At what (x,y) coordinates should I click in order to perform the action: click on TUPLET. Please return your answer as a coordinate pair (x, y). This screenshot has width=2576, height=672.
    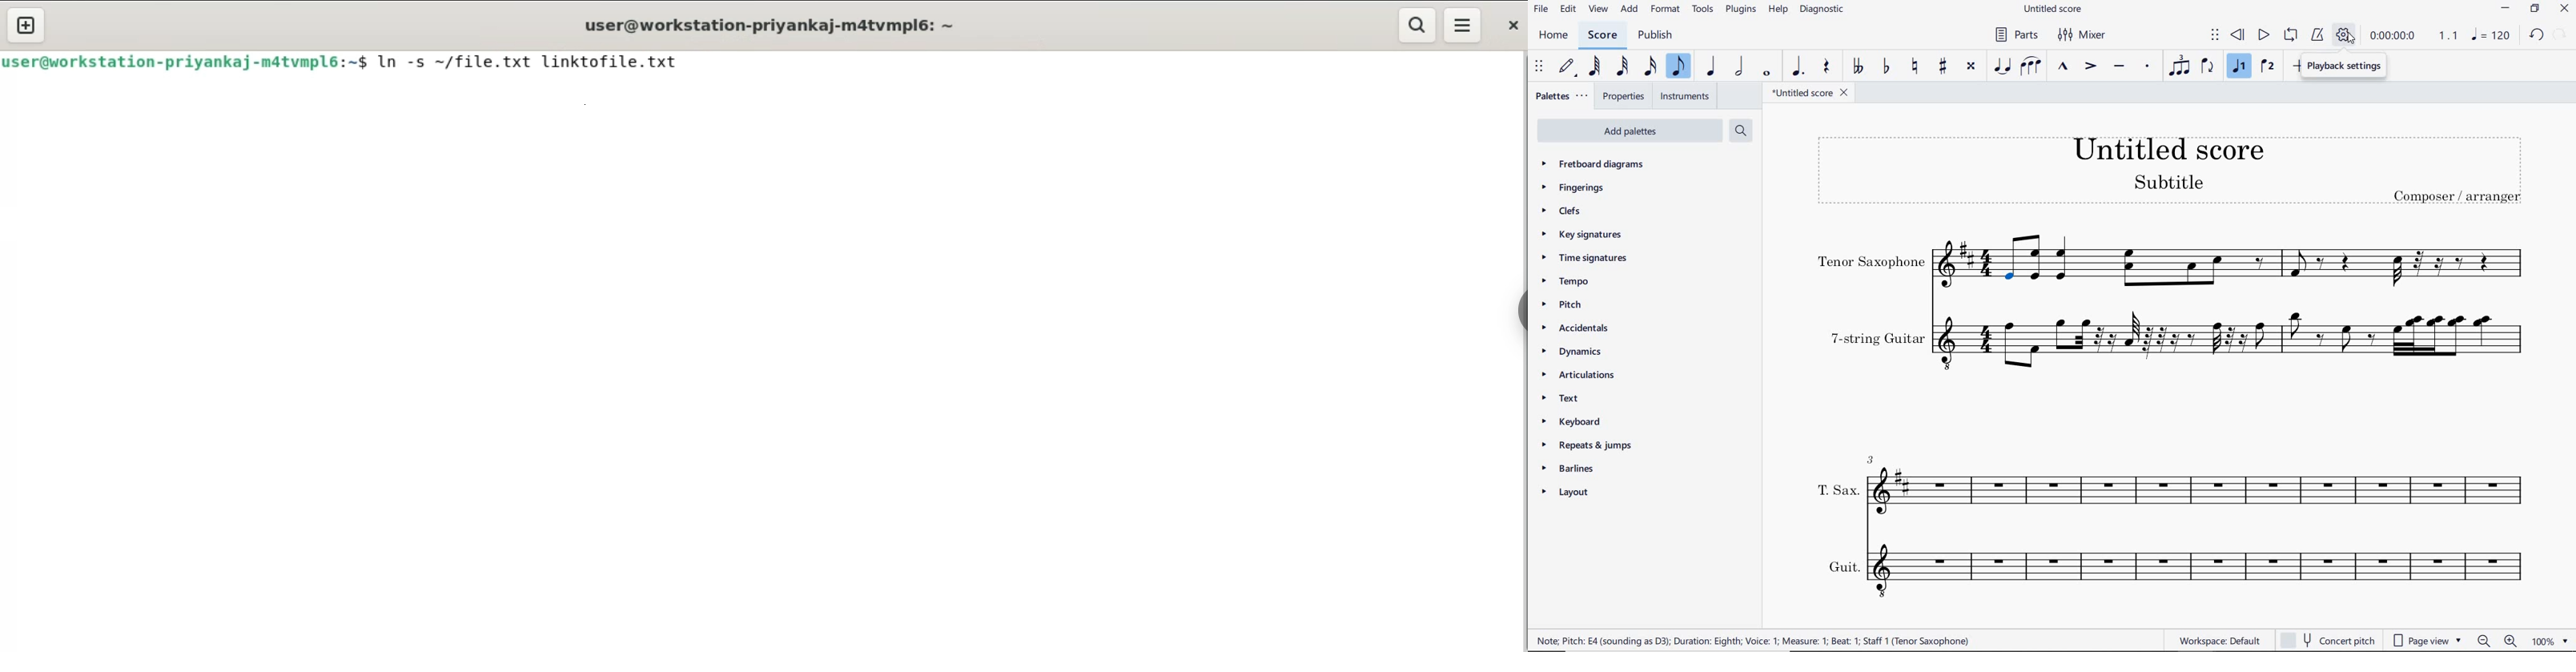
    Looking at the image, I should click on (2178, 66).